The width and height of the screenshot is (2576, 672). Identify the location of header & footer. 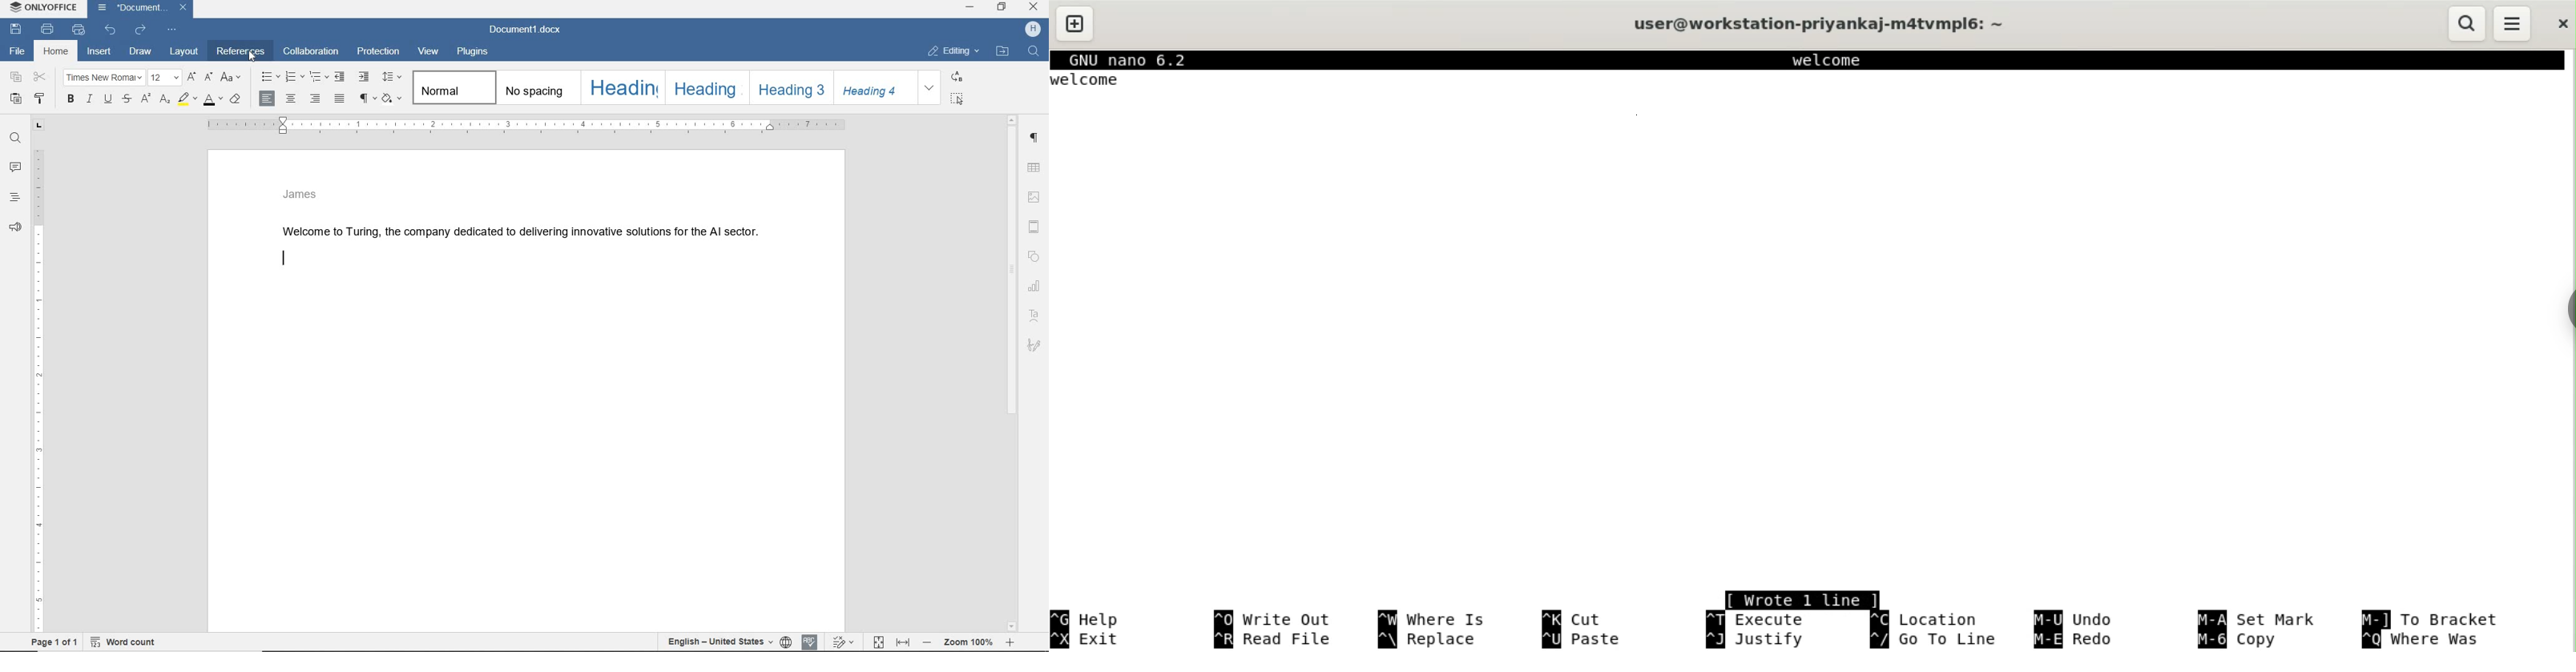
(1034, 225).